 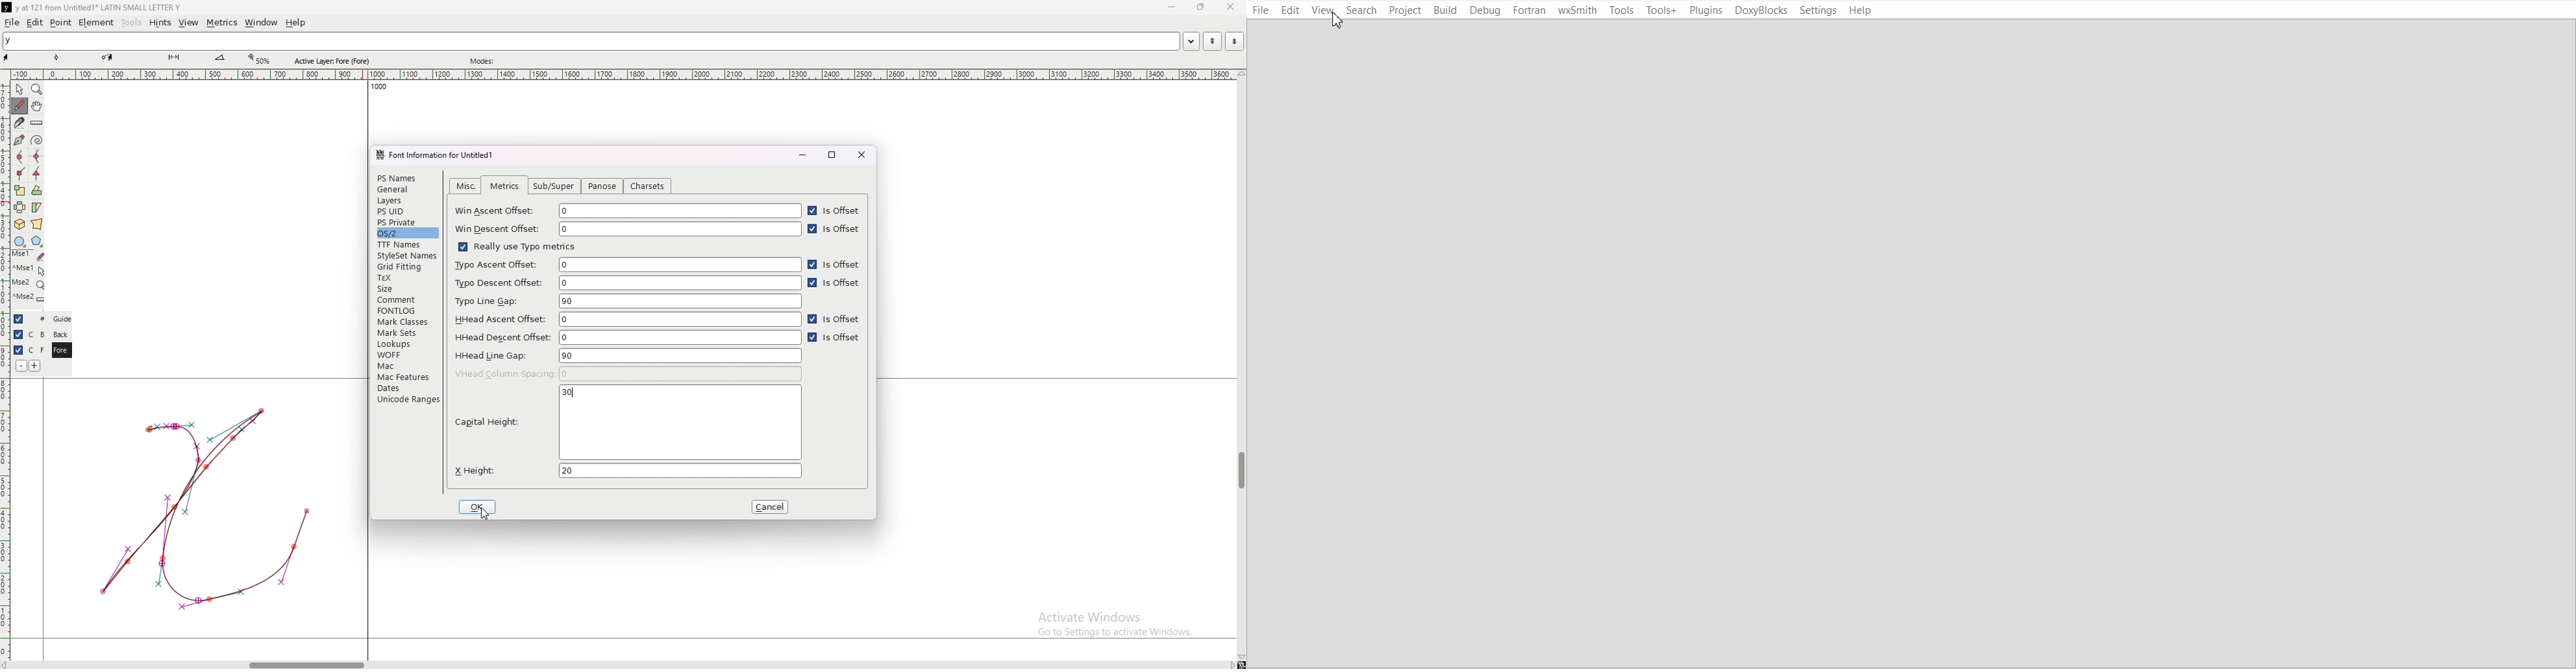 I want to click on misc, so click(x=467, y=186).